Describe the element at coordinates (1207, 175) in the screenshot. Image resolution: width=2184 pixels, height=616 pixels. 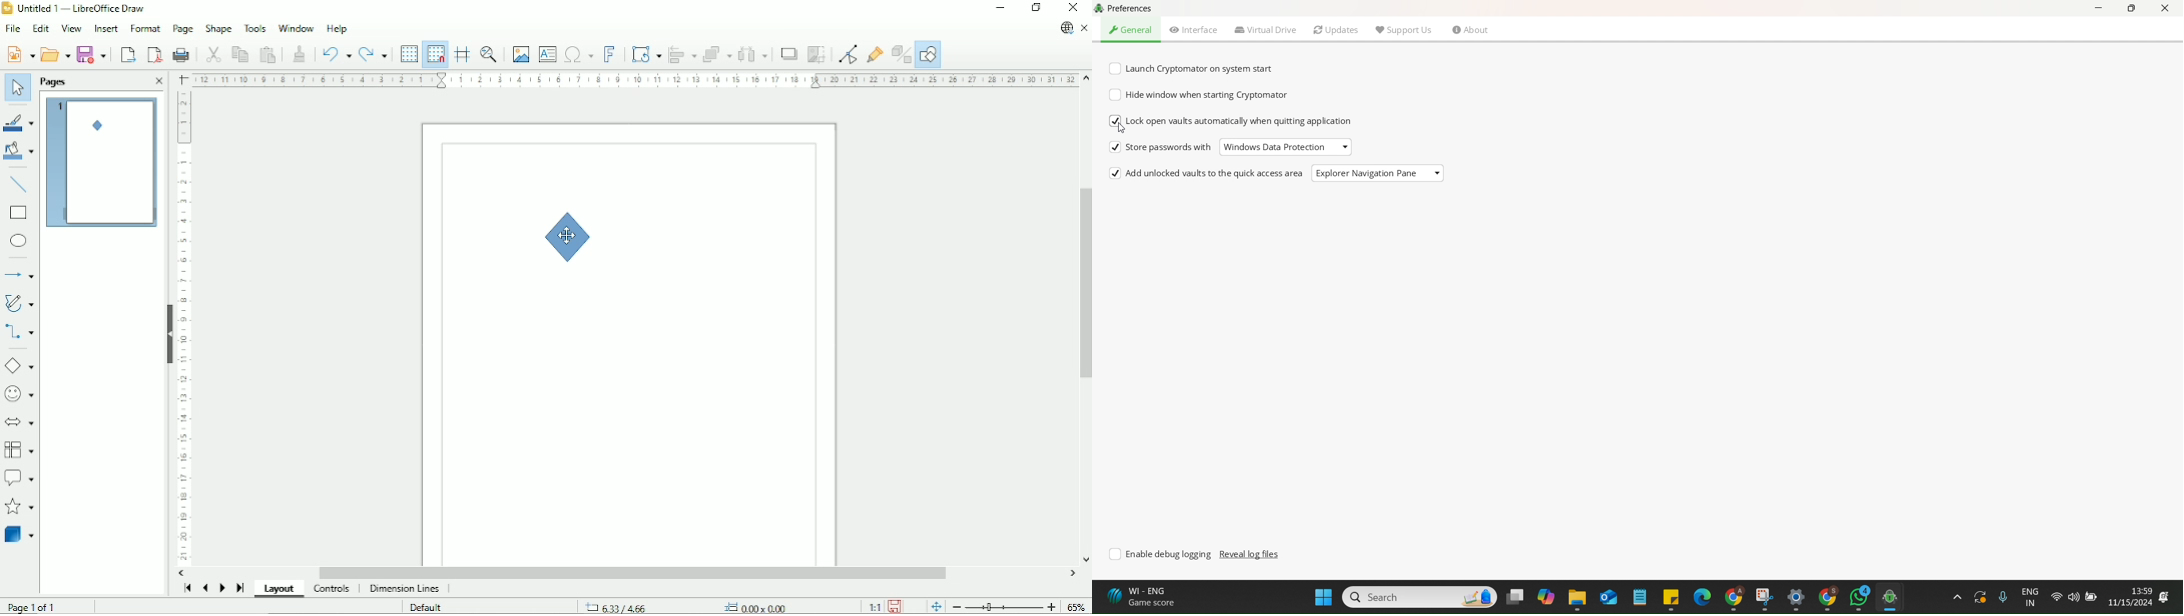
I see `Add Unlocked vaults to the quick access area` at that location.